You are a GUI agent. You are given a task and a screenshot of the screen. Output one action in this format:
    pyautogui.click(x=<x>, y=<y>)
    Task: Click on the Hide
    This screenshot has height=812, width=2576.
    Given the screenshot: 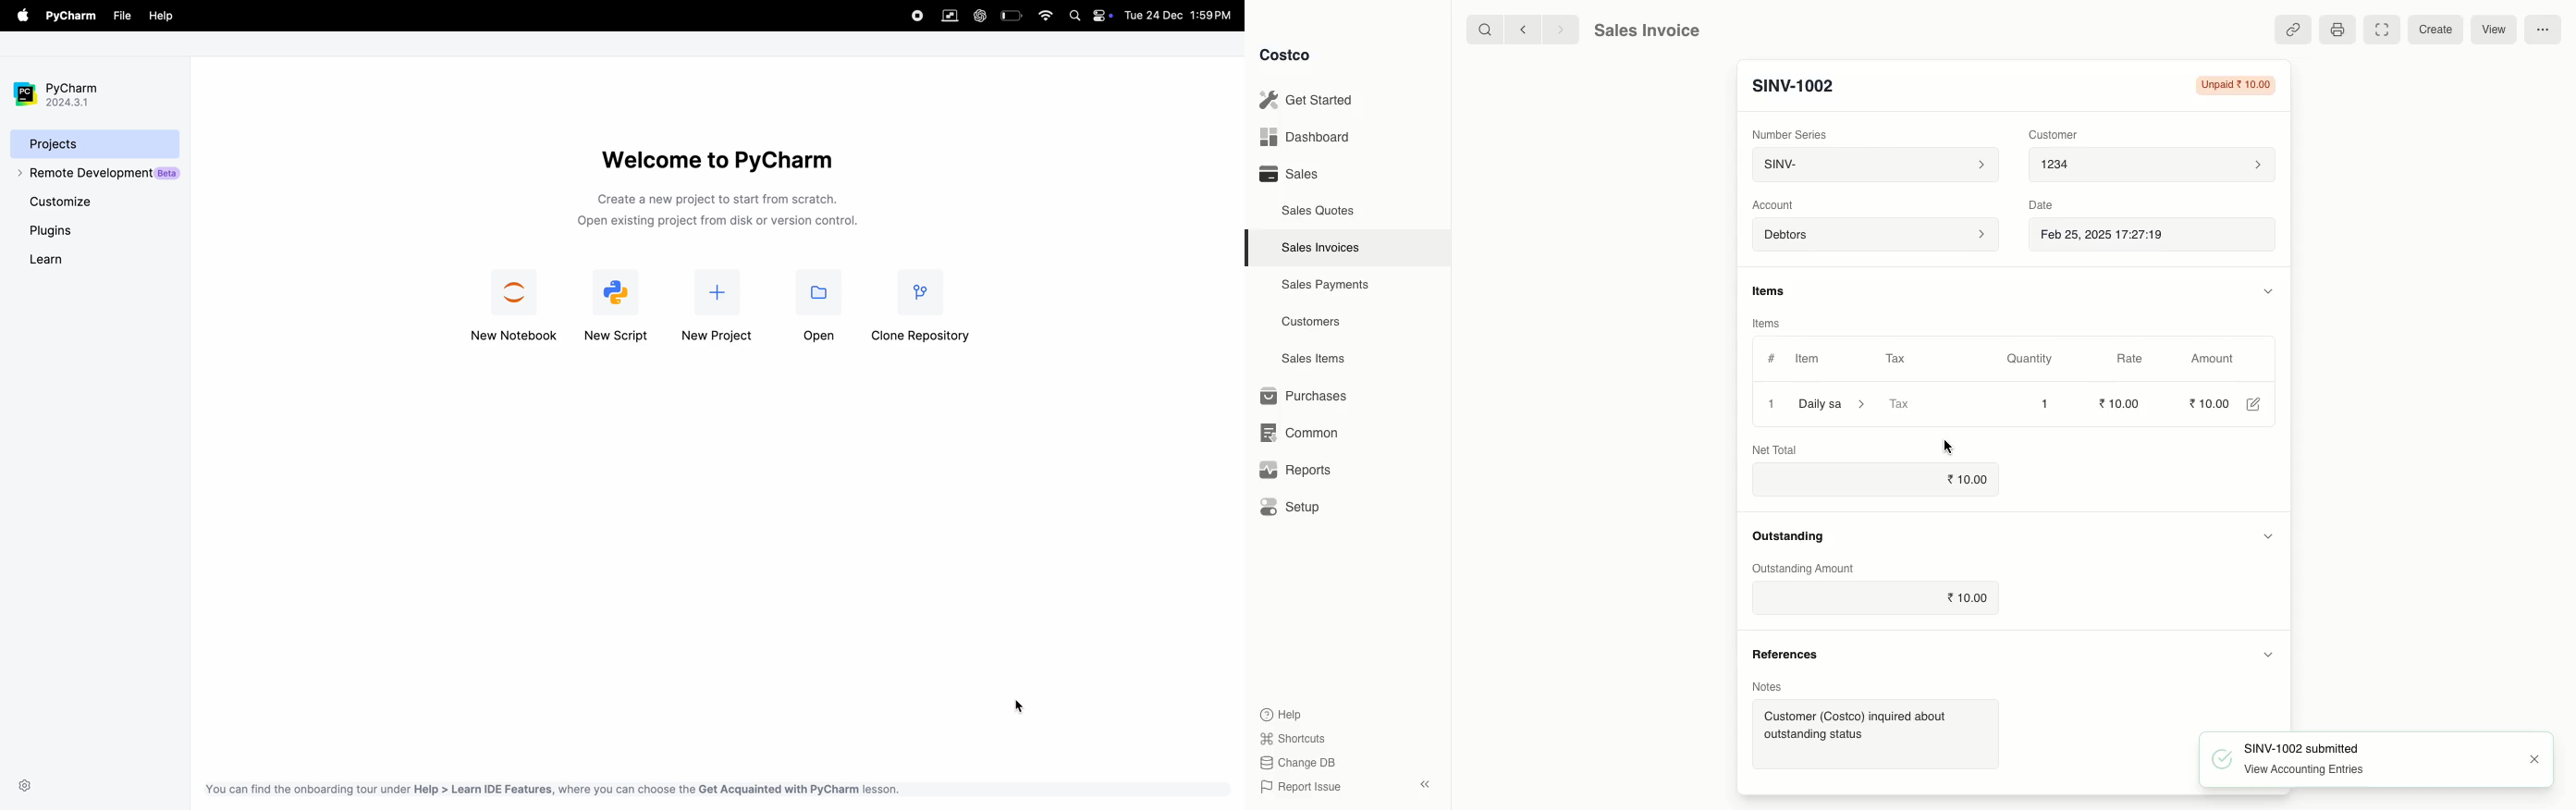 What is the action you would take?
    pyautogui.click(x=2262, y=290)
    